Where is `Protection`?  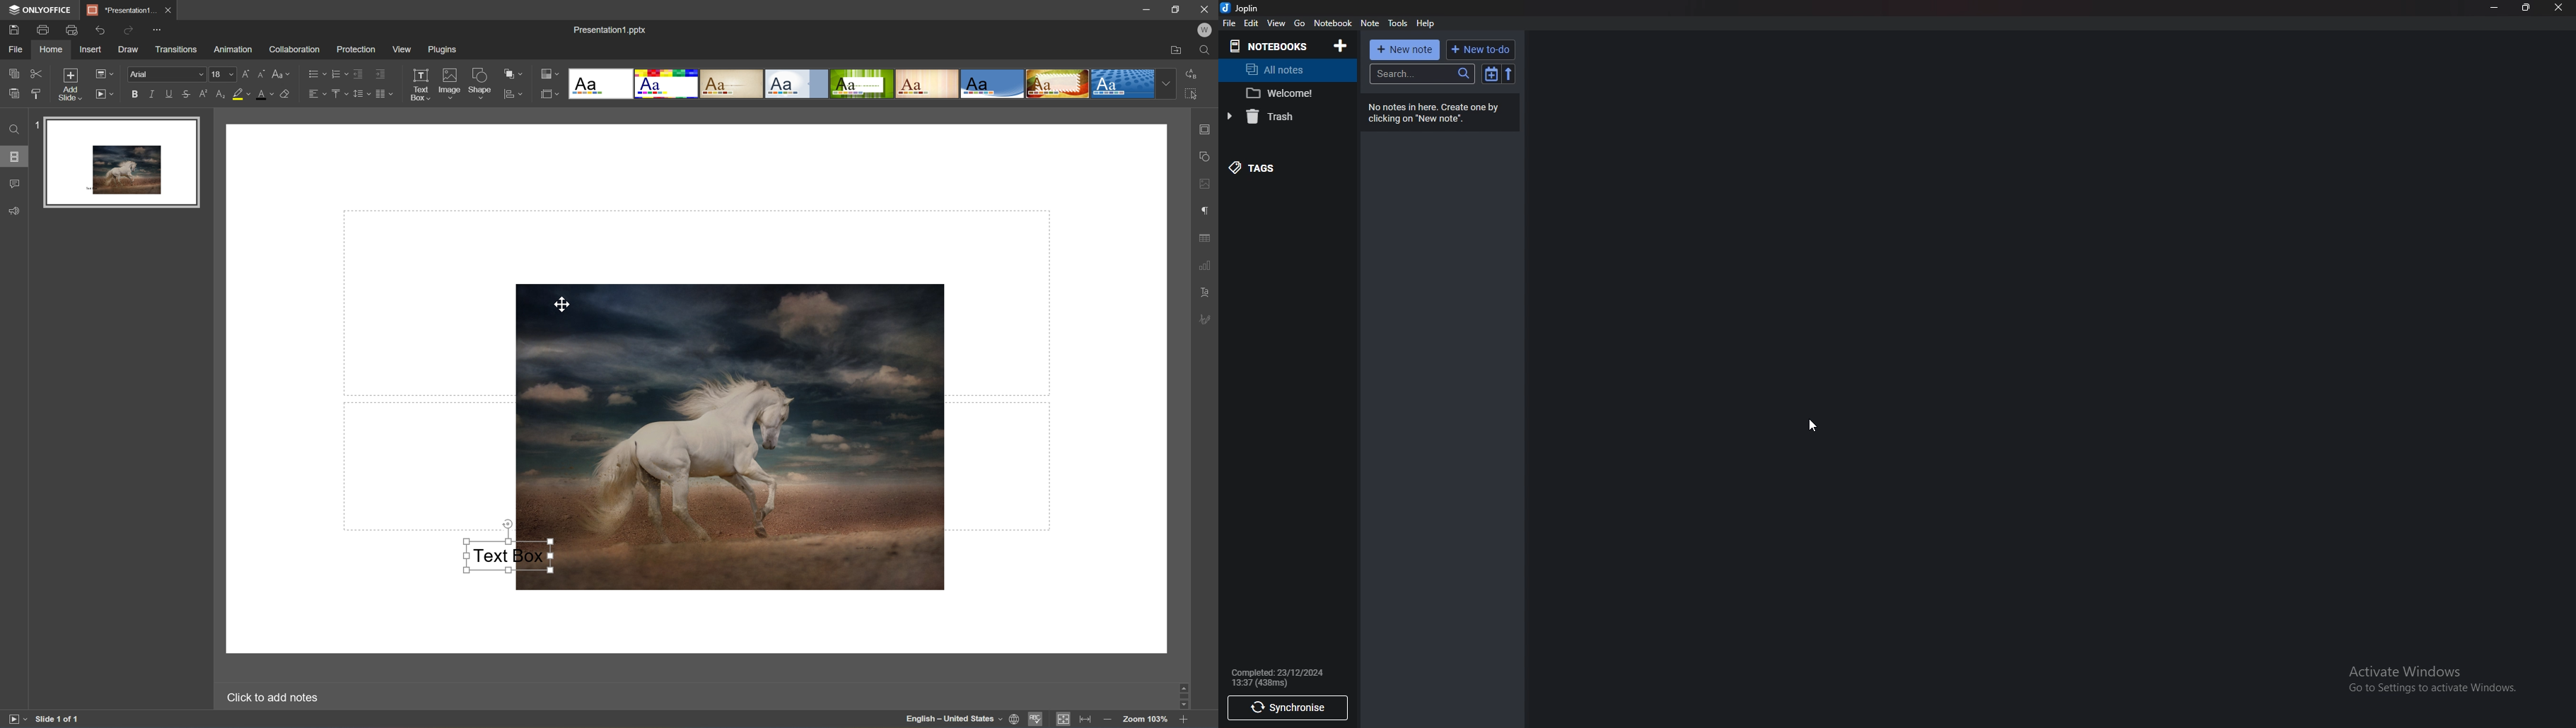
Protection is located at coordinates (356, 49).